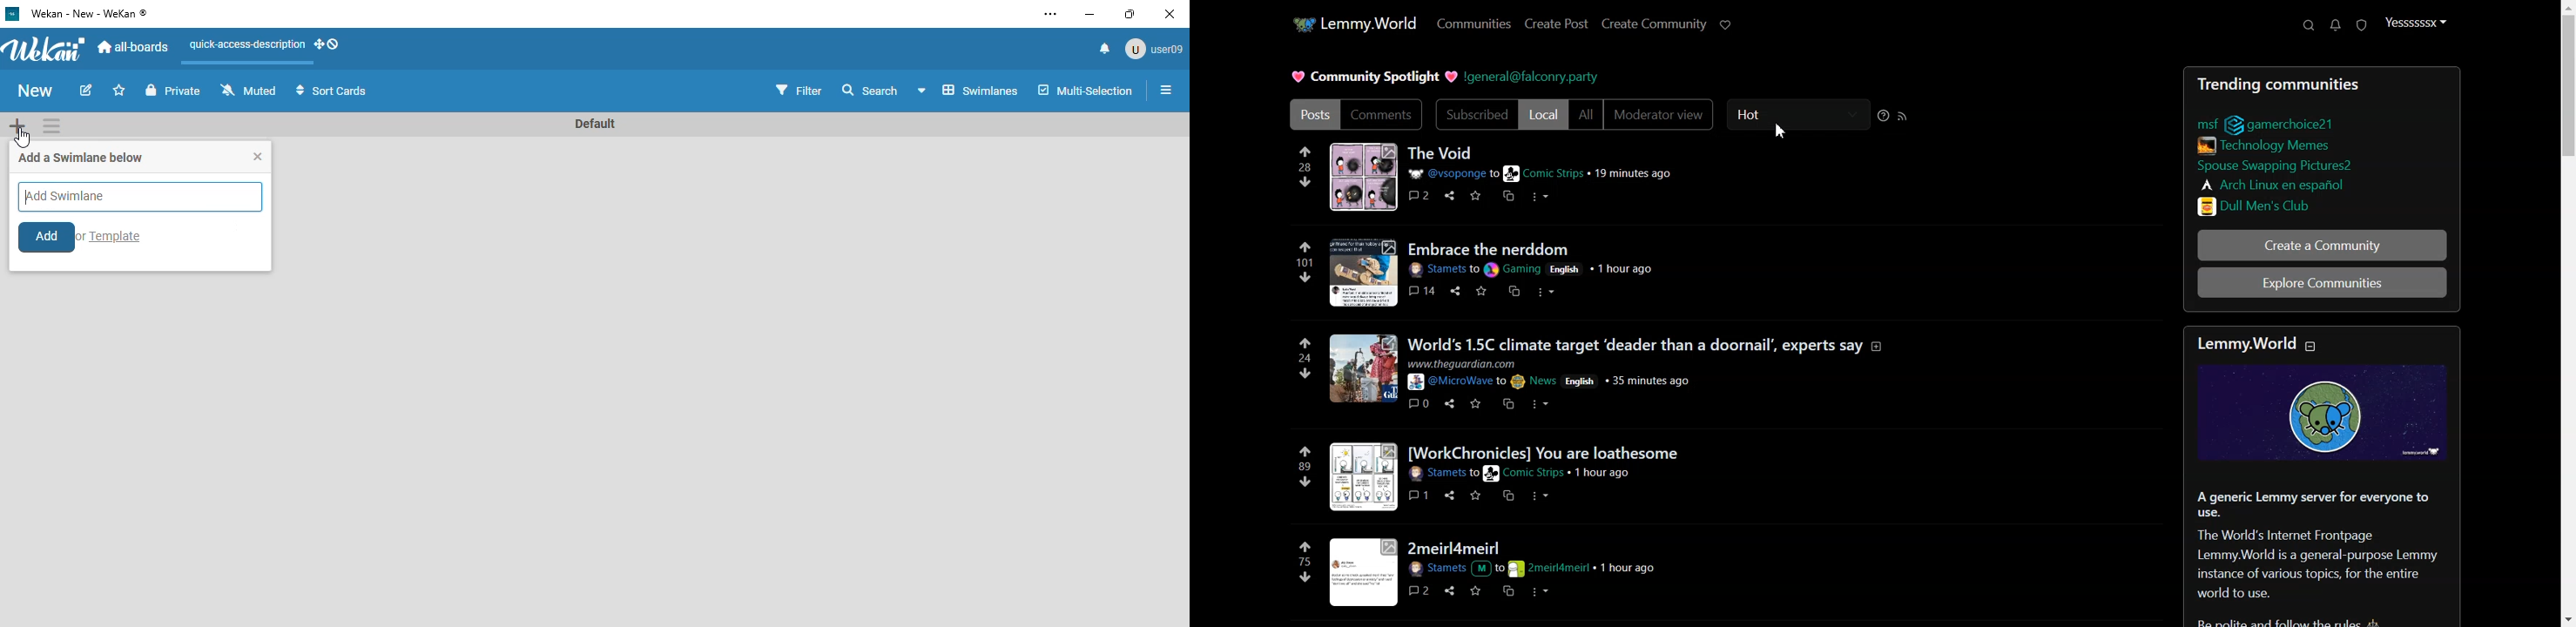 This screenshot has height=644, width=2576. I want to click on wekan, so click(46, 48).